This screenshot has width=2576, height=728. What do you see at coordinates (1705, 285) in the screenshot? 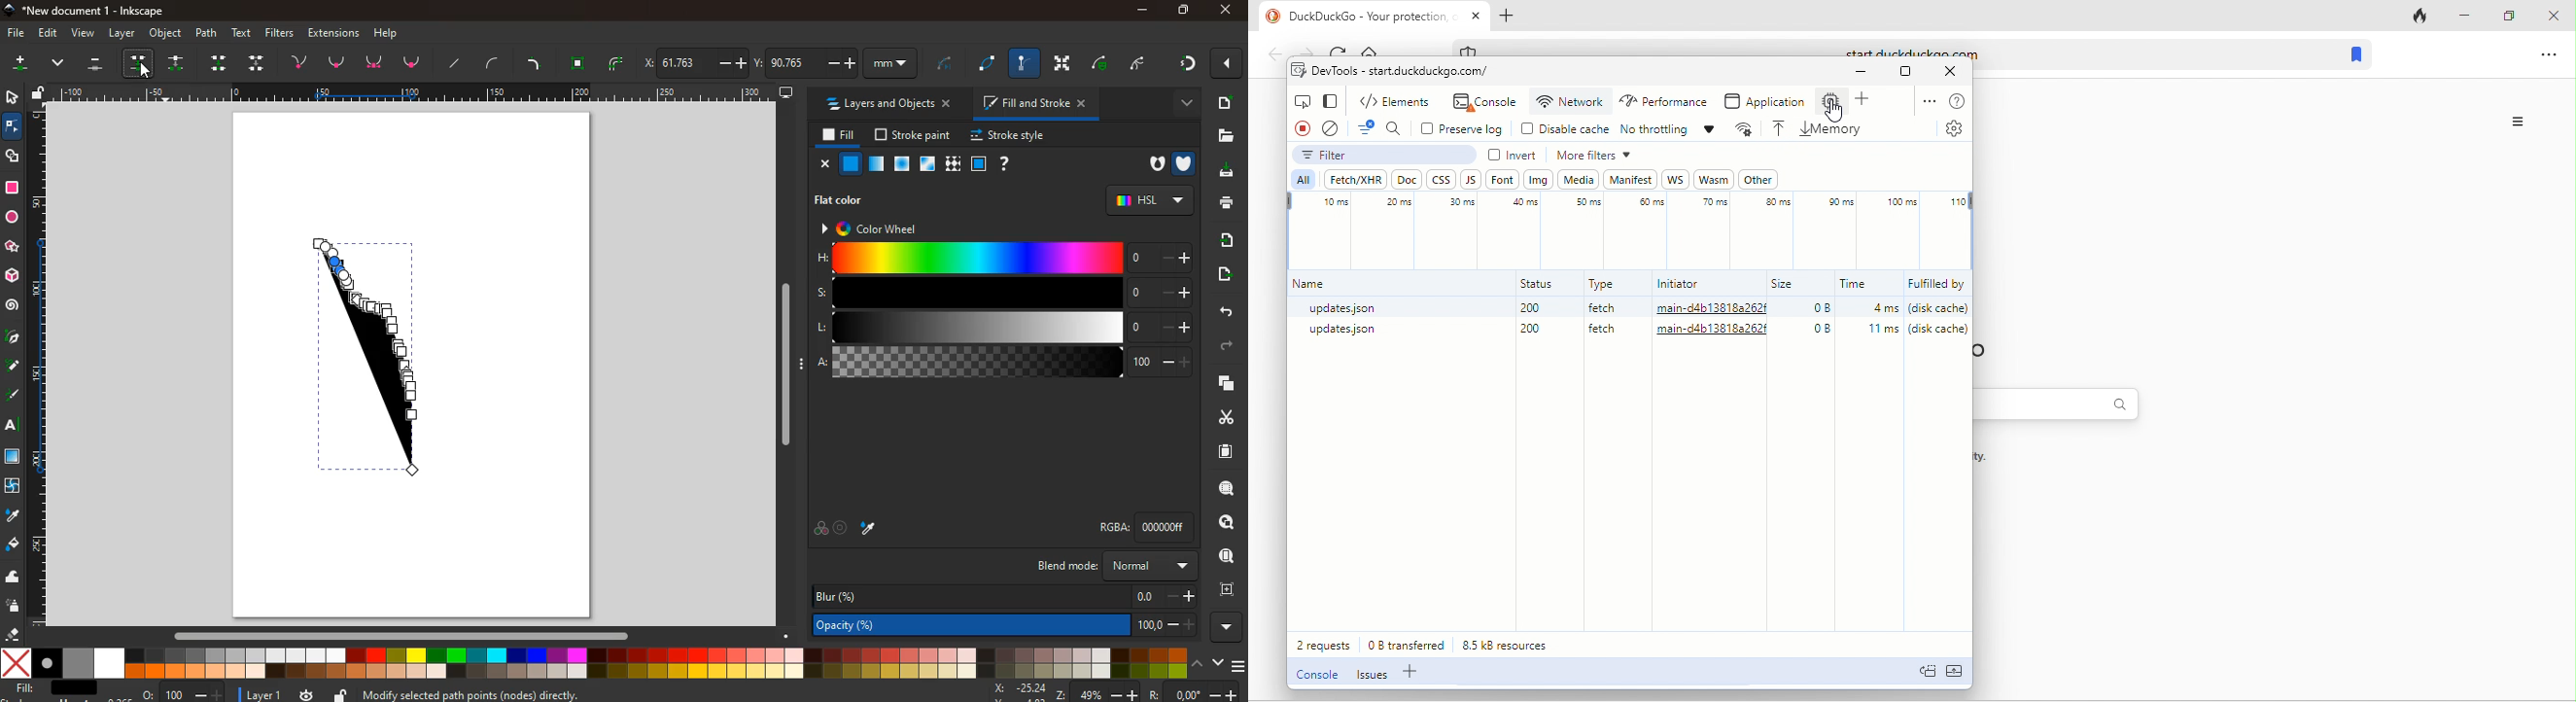
I see `initiator` at bounding box center [1705, 285].